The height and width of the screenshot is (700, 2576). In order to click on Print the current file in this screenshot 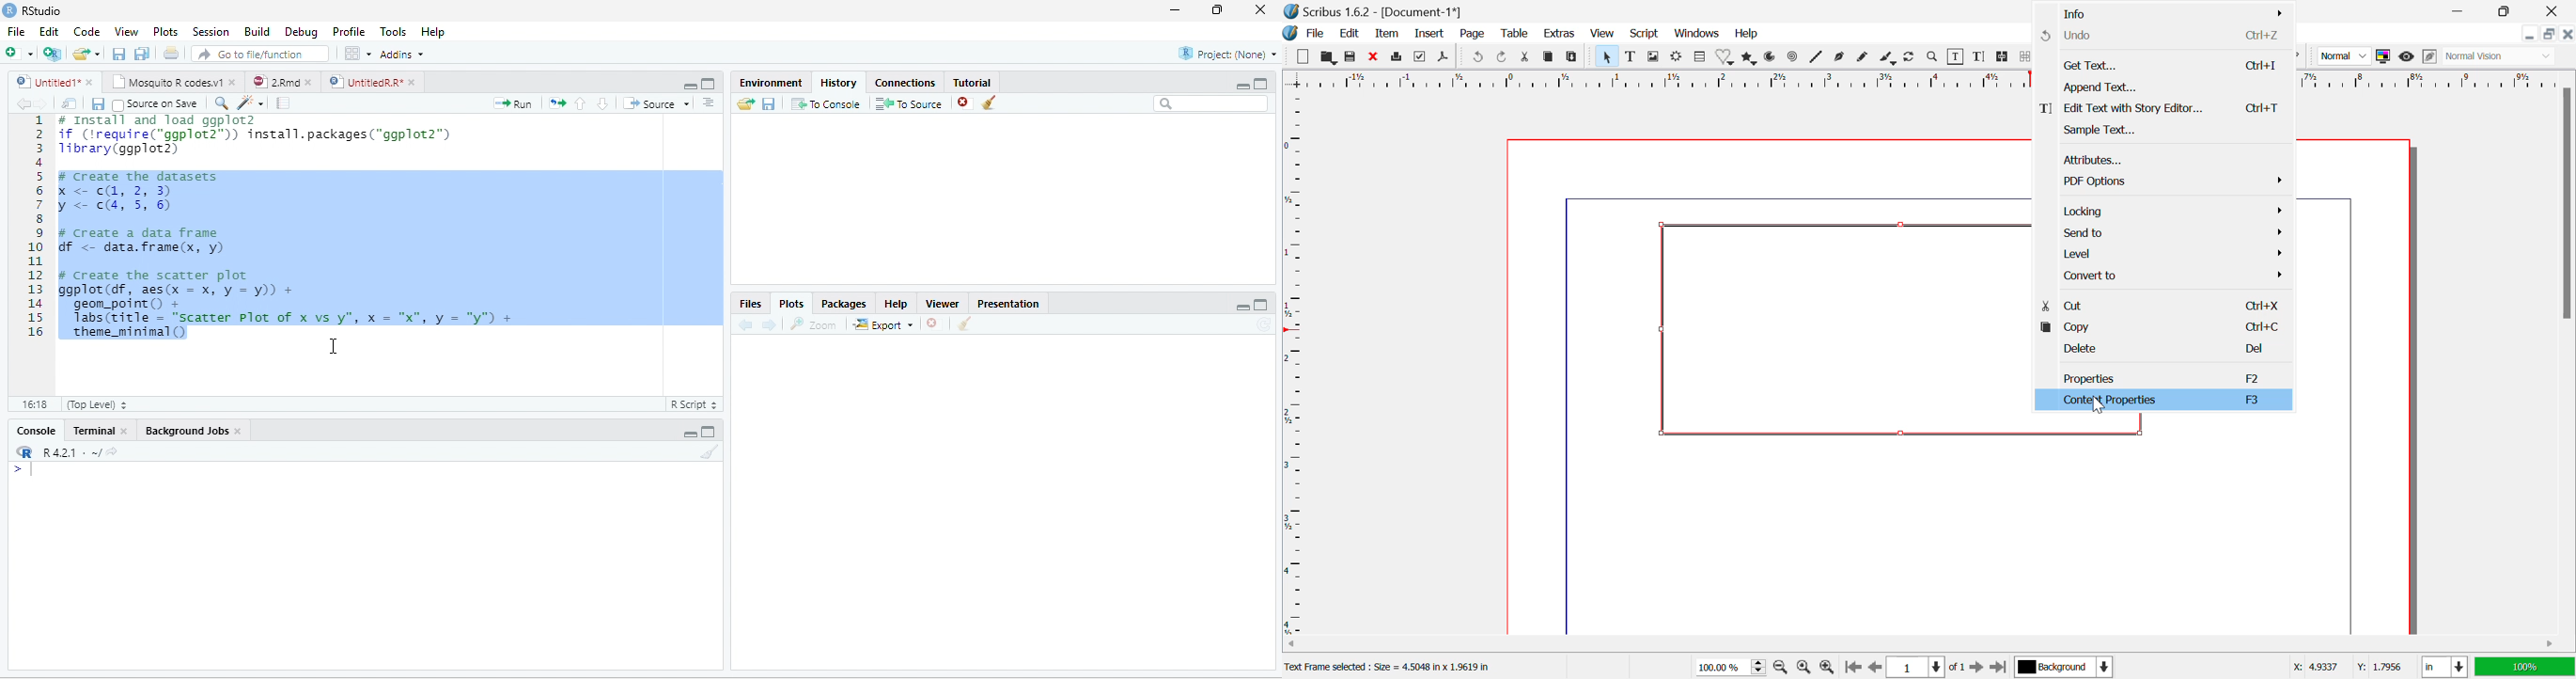, I will do `click(171, 53)`.